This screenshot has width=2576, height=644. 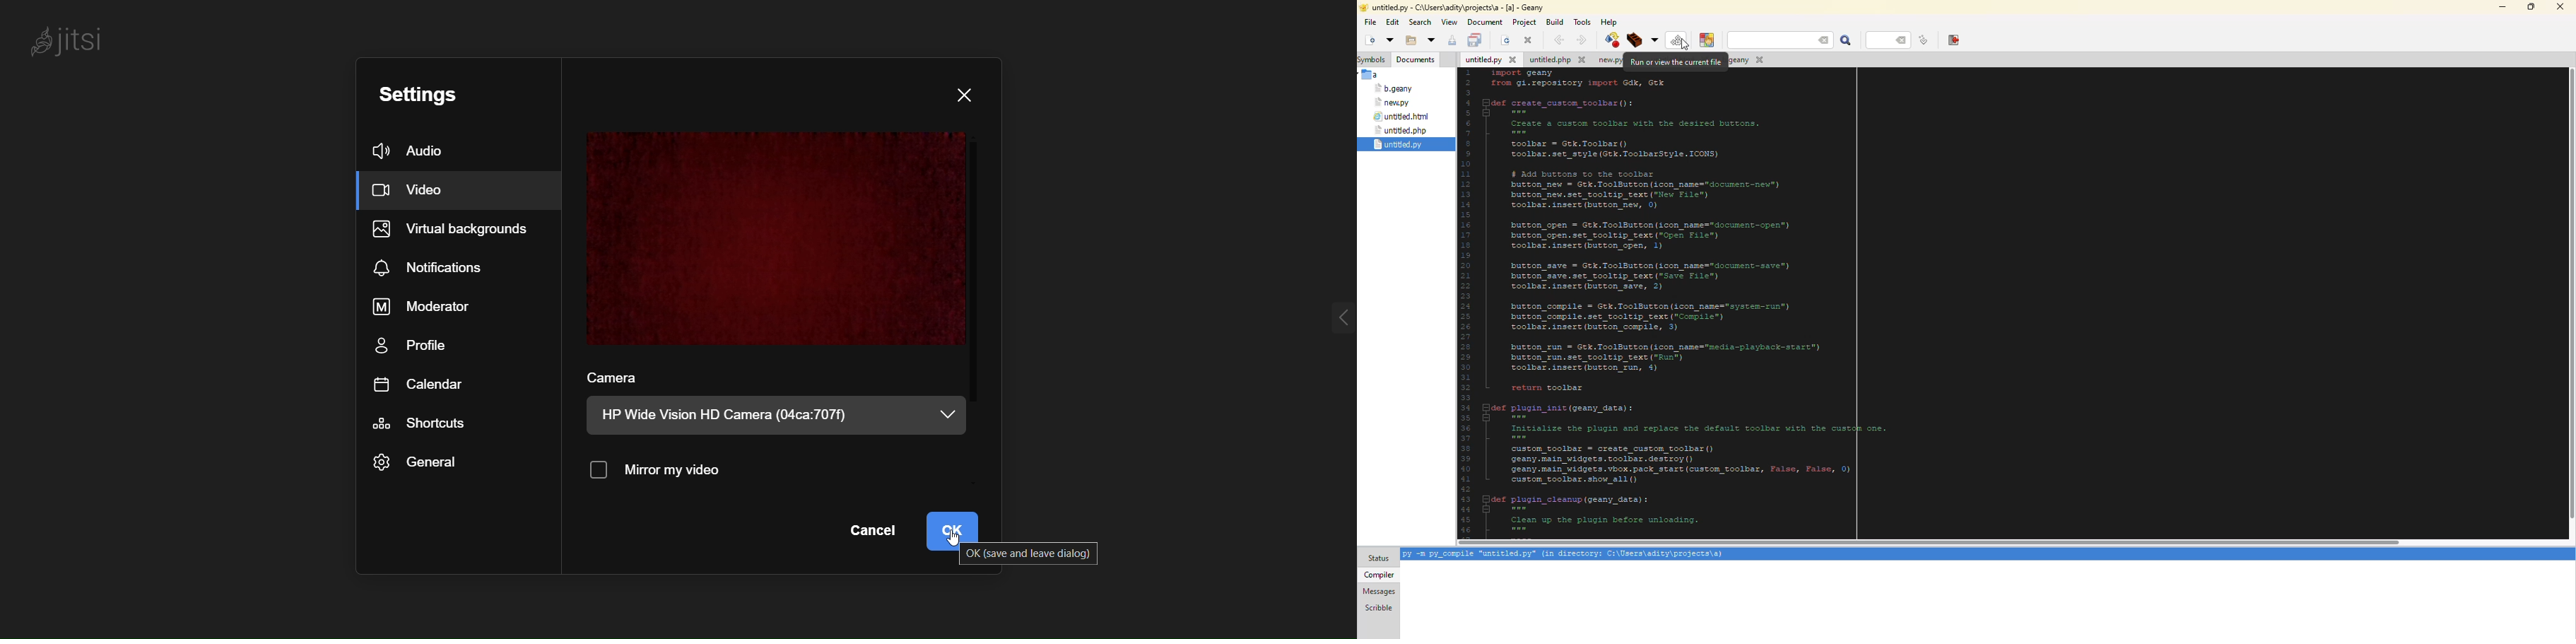 What do you see at coordinates (428, 423) in the screenshot?
I see `shortcut` at bounding box center [428, 423].